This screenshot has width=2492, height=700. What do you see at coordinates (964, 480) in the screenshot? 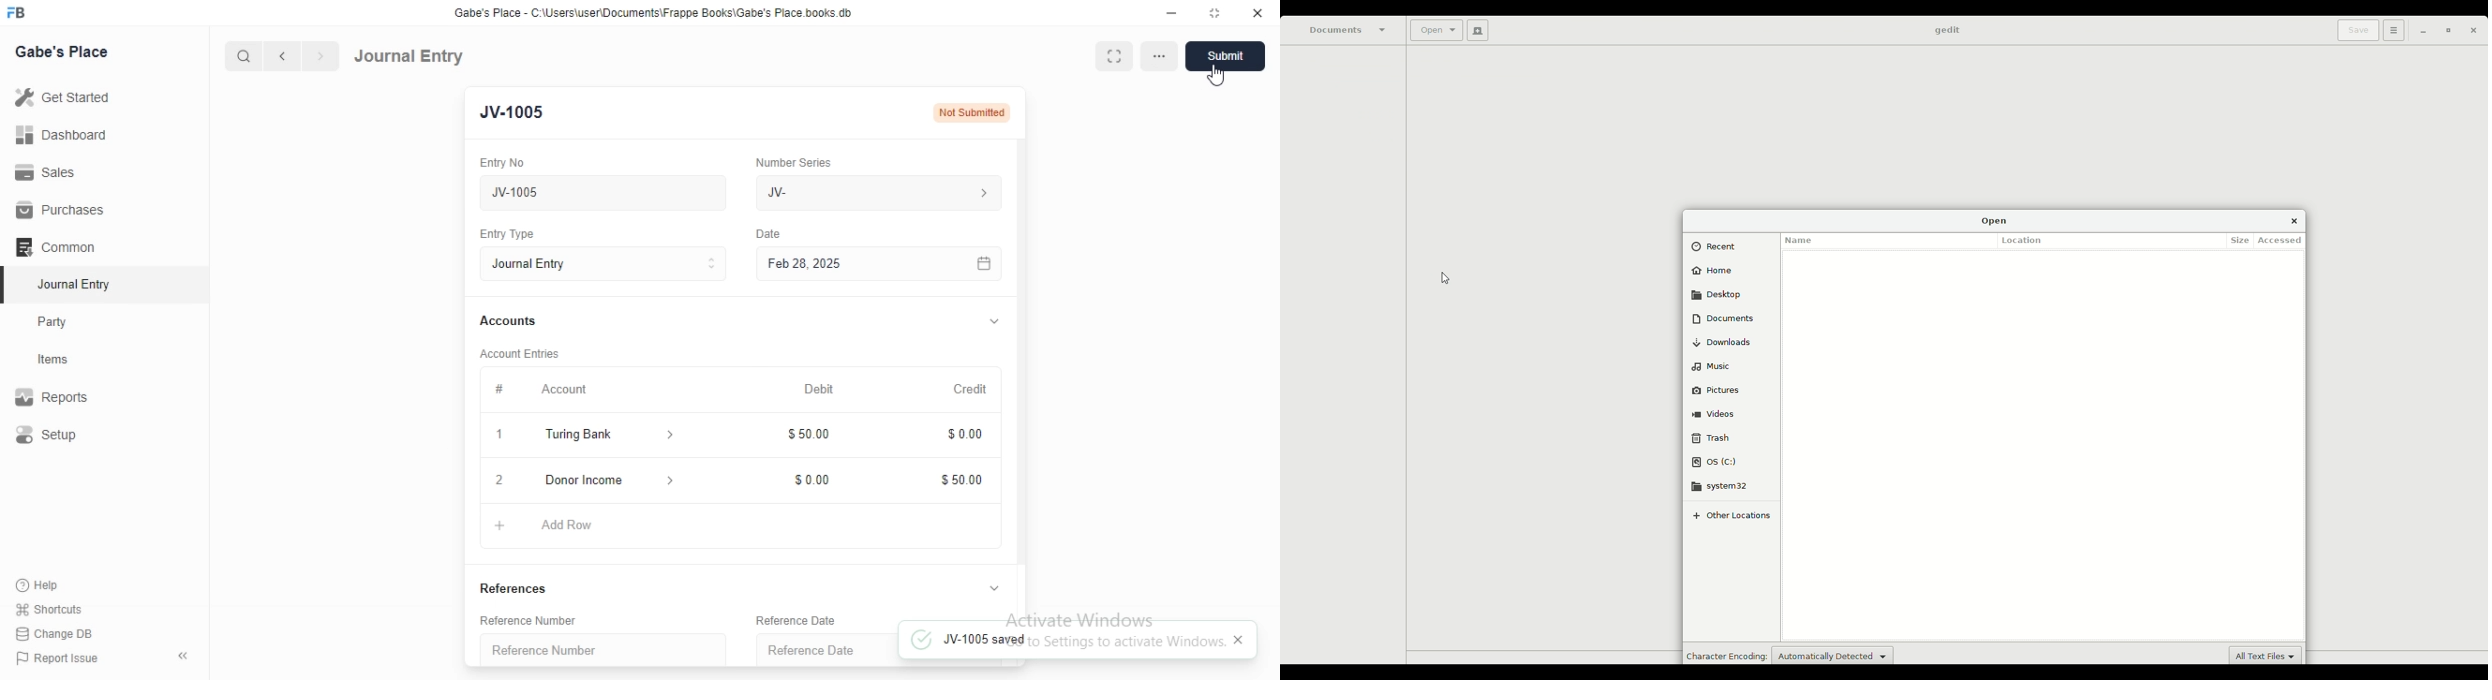
I see `$5000` at bounding box center [964, 480].